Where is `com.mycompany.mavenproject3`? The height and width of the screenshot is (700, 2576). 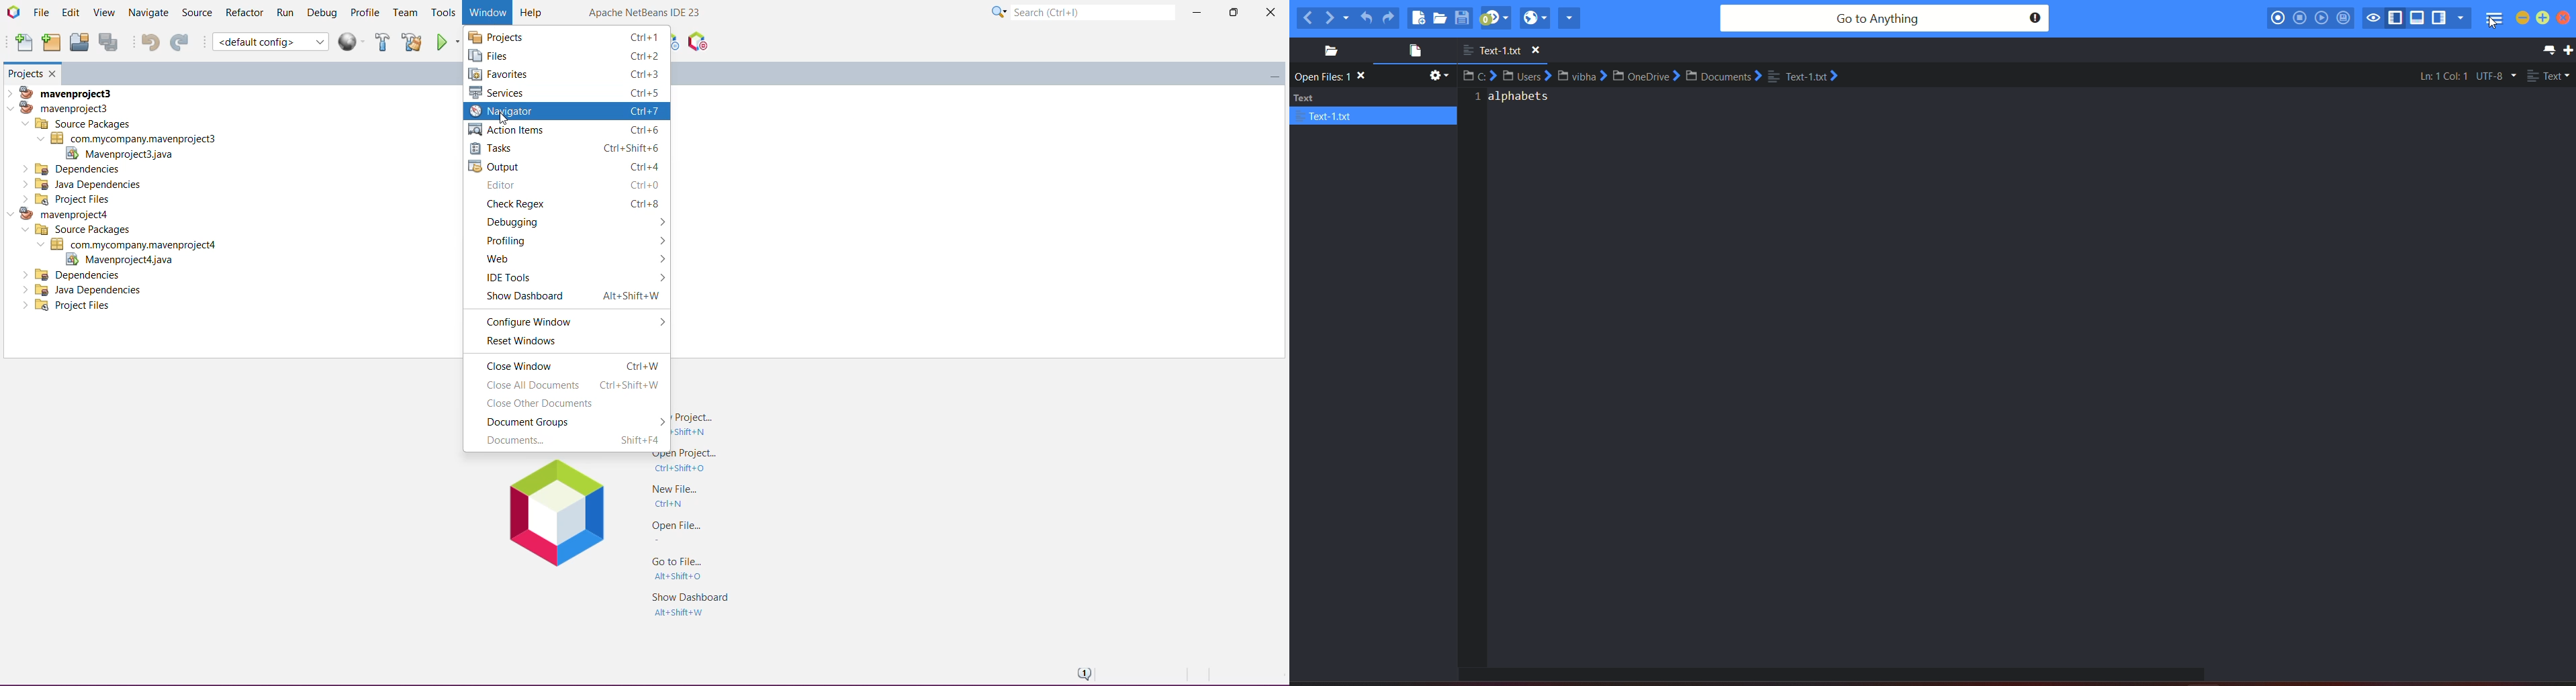 com.mycompany.mavenproject3 is located at coordinates (126, 138).